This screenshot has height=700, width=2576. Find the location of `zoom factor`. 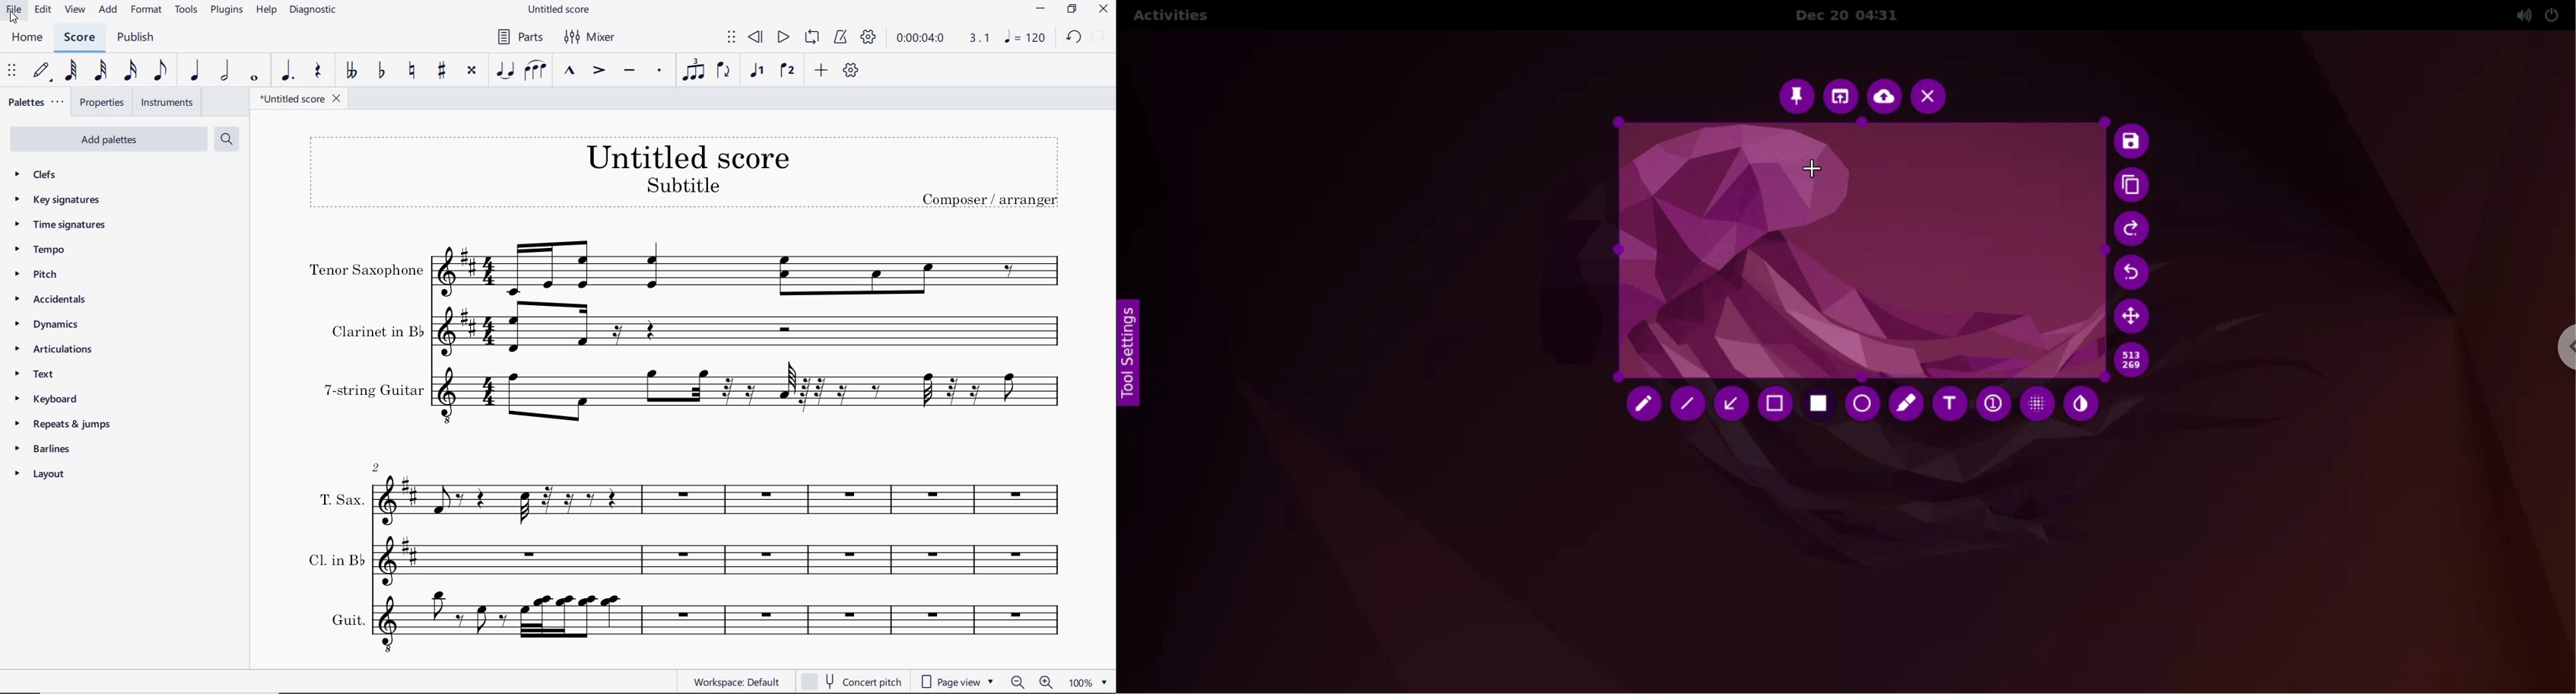

zoom factor is located at coordinates (1087, 680).